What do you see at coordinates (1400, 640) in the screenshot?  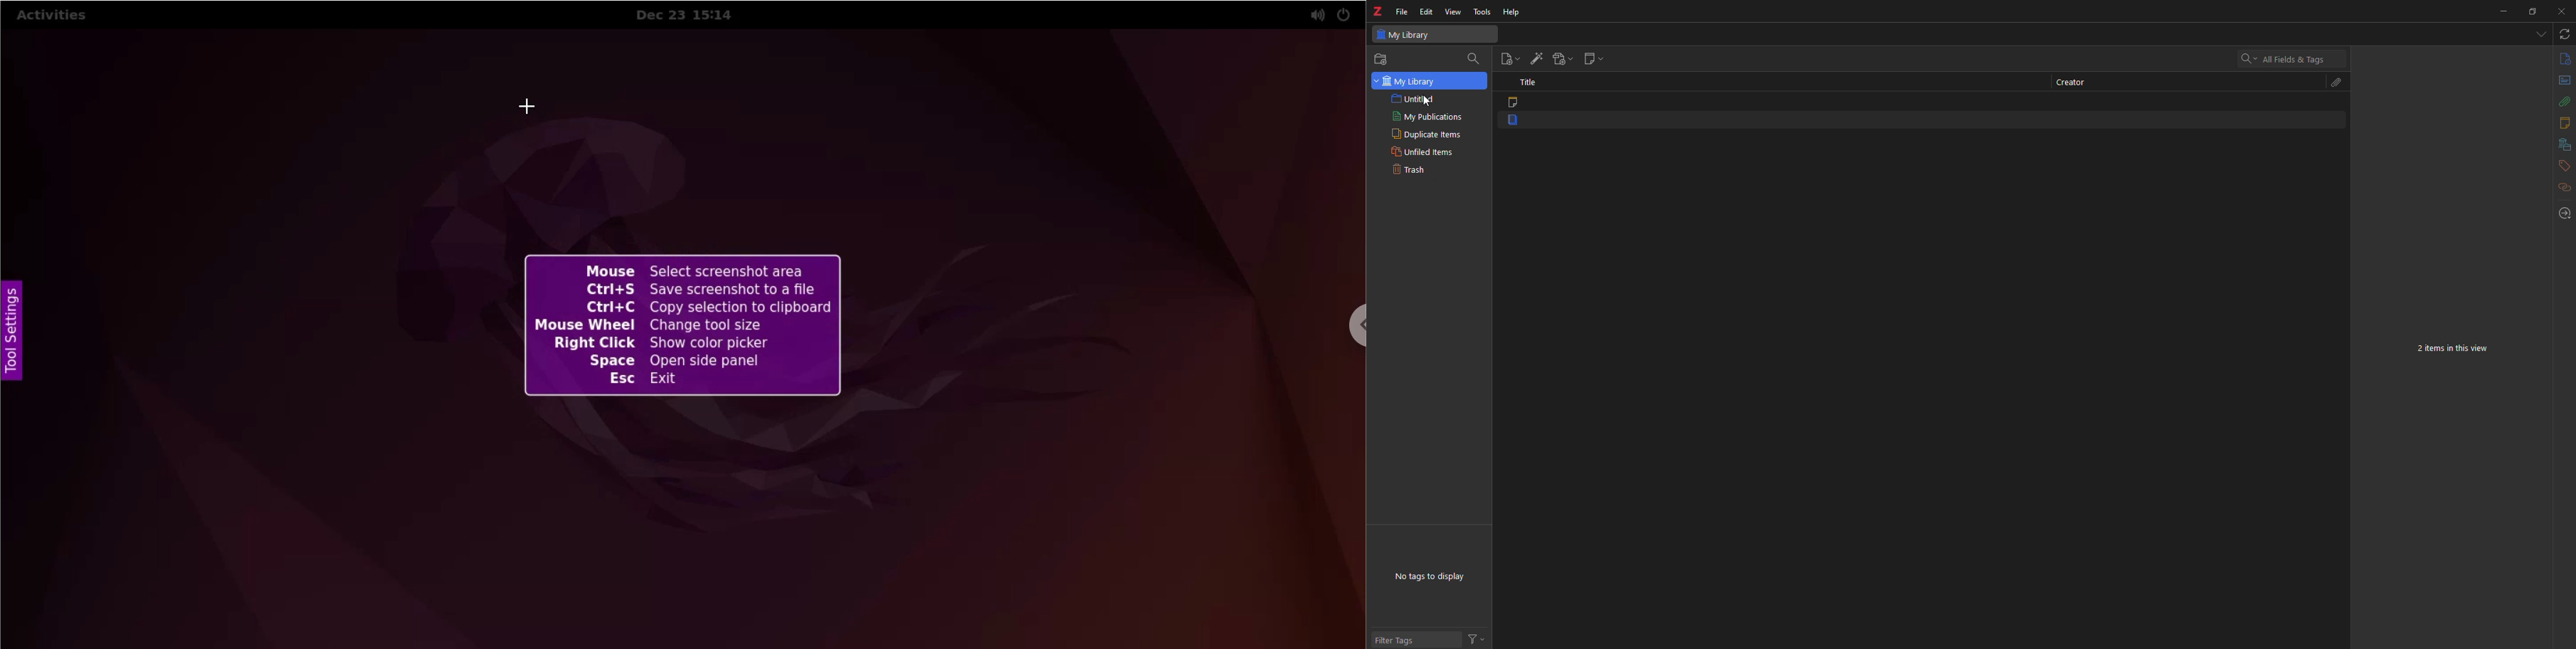 I see `filter tags` at bounding box center [1400, 640].